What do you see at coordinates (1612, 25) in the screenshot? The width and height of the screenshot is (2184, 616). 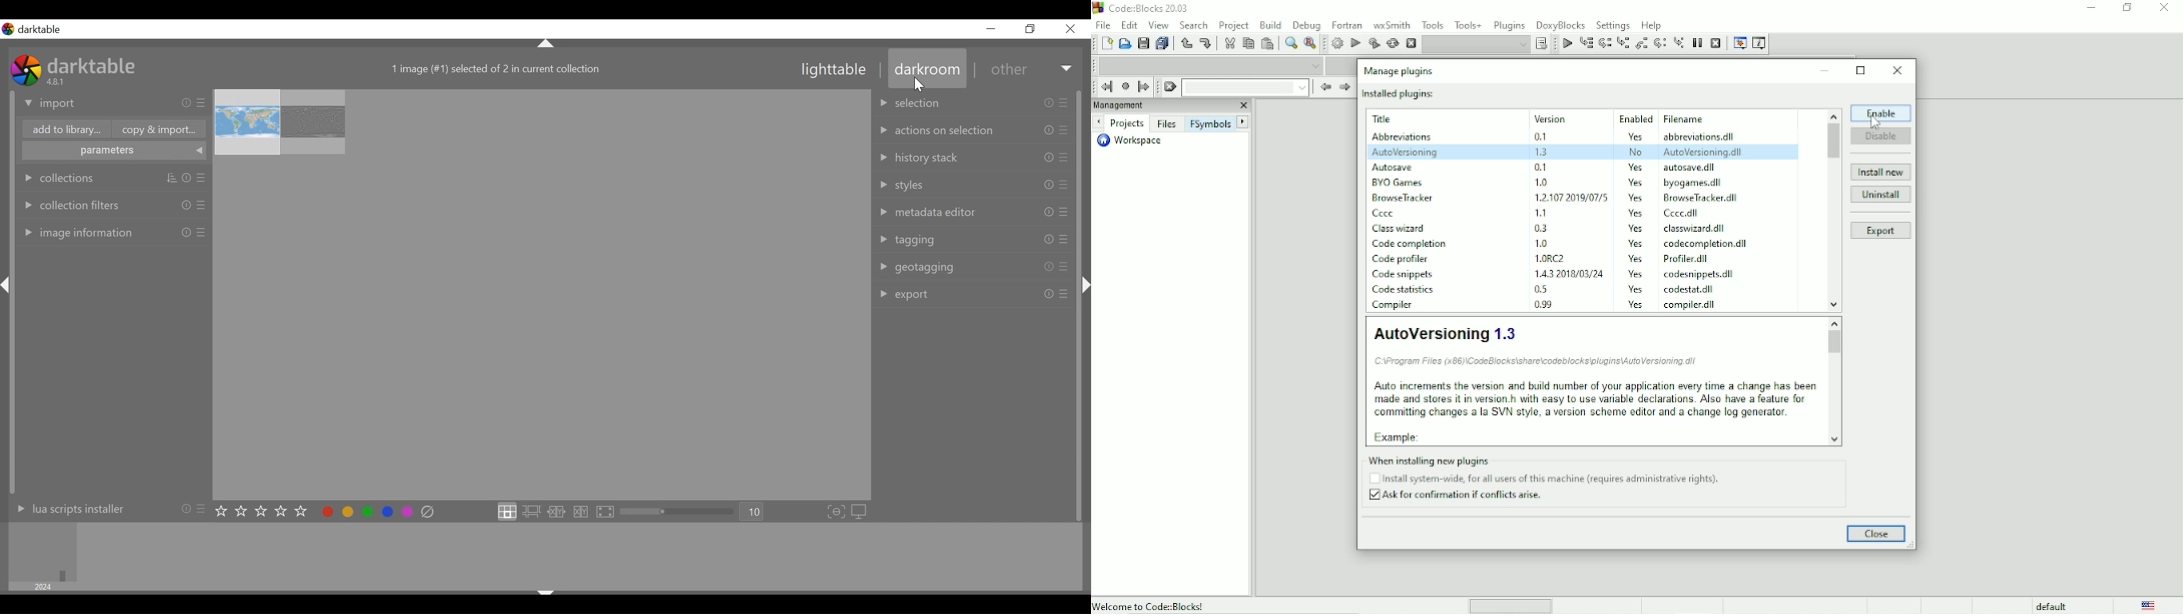 I see `Settings` at bounding box center [1612, 25].